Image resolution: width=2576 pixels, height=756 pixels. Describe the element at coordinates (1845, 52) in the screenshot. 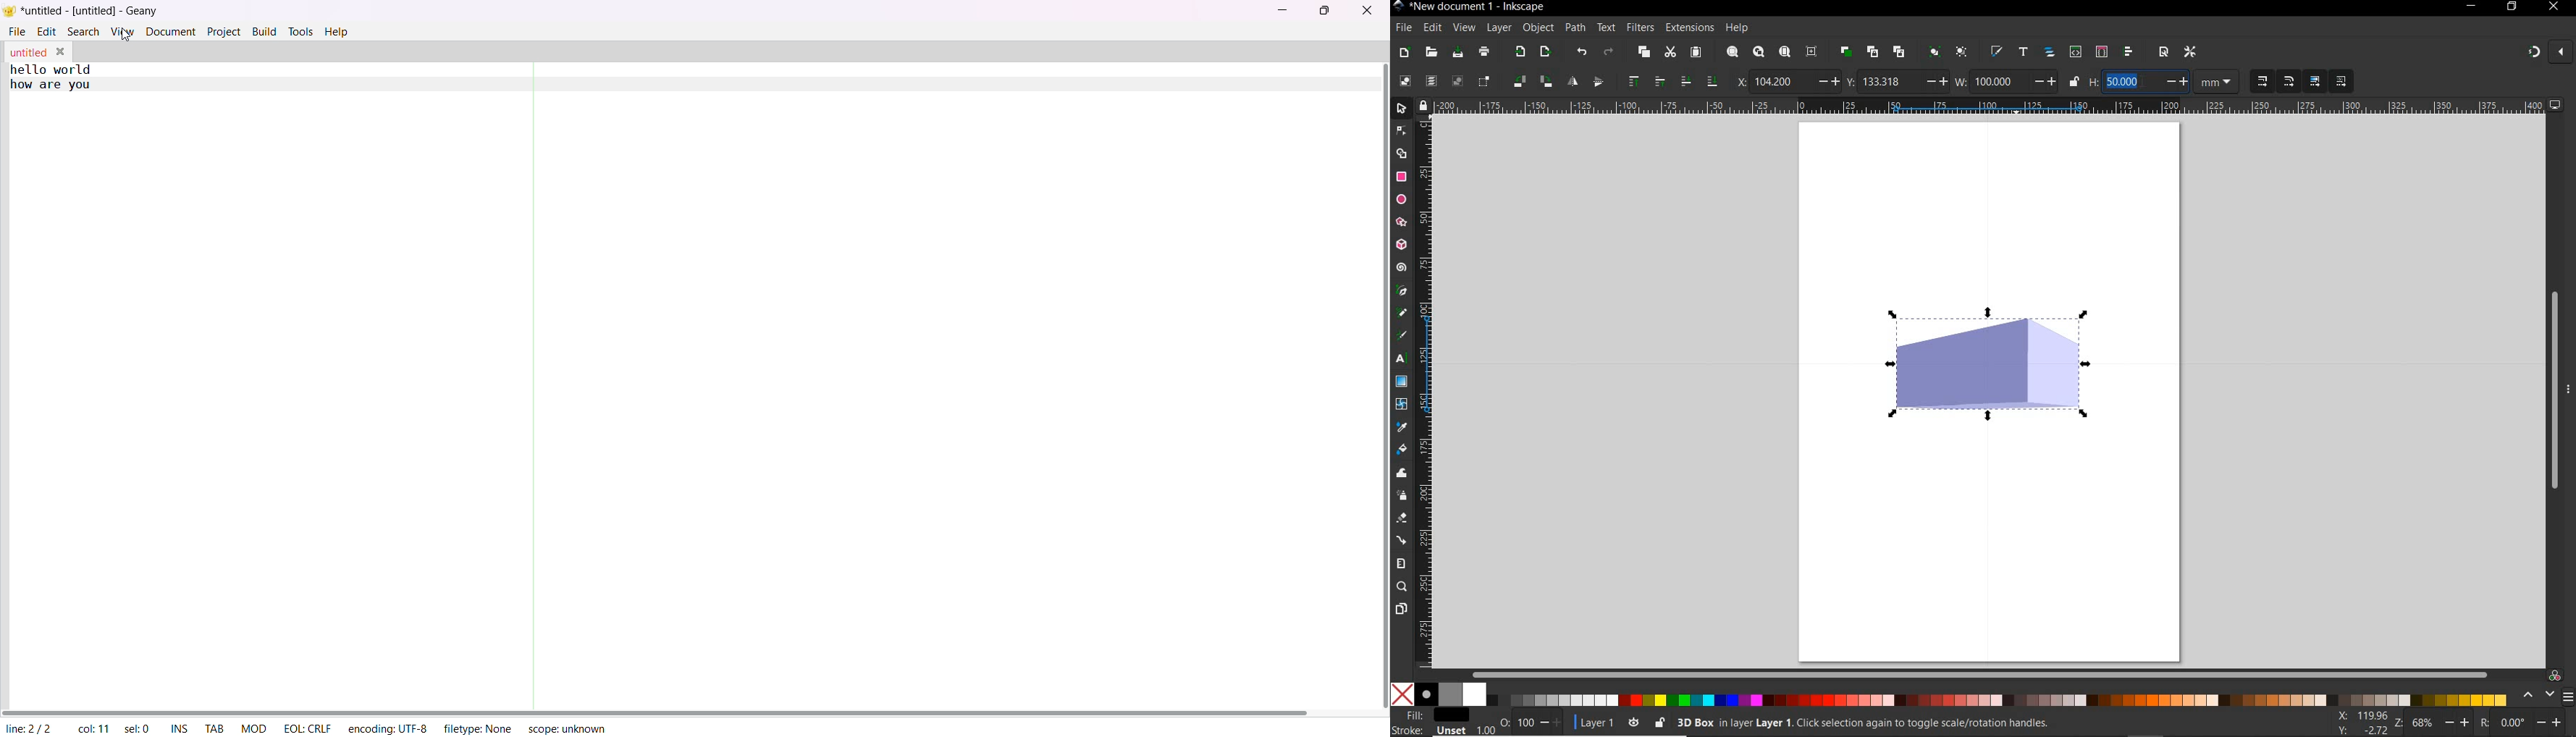

I see `duplicate` at that location.